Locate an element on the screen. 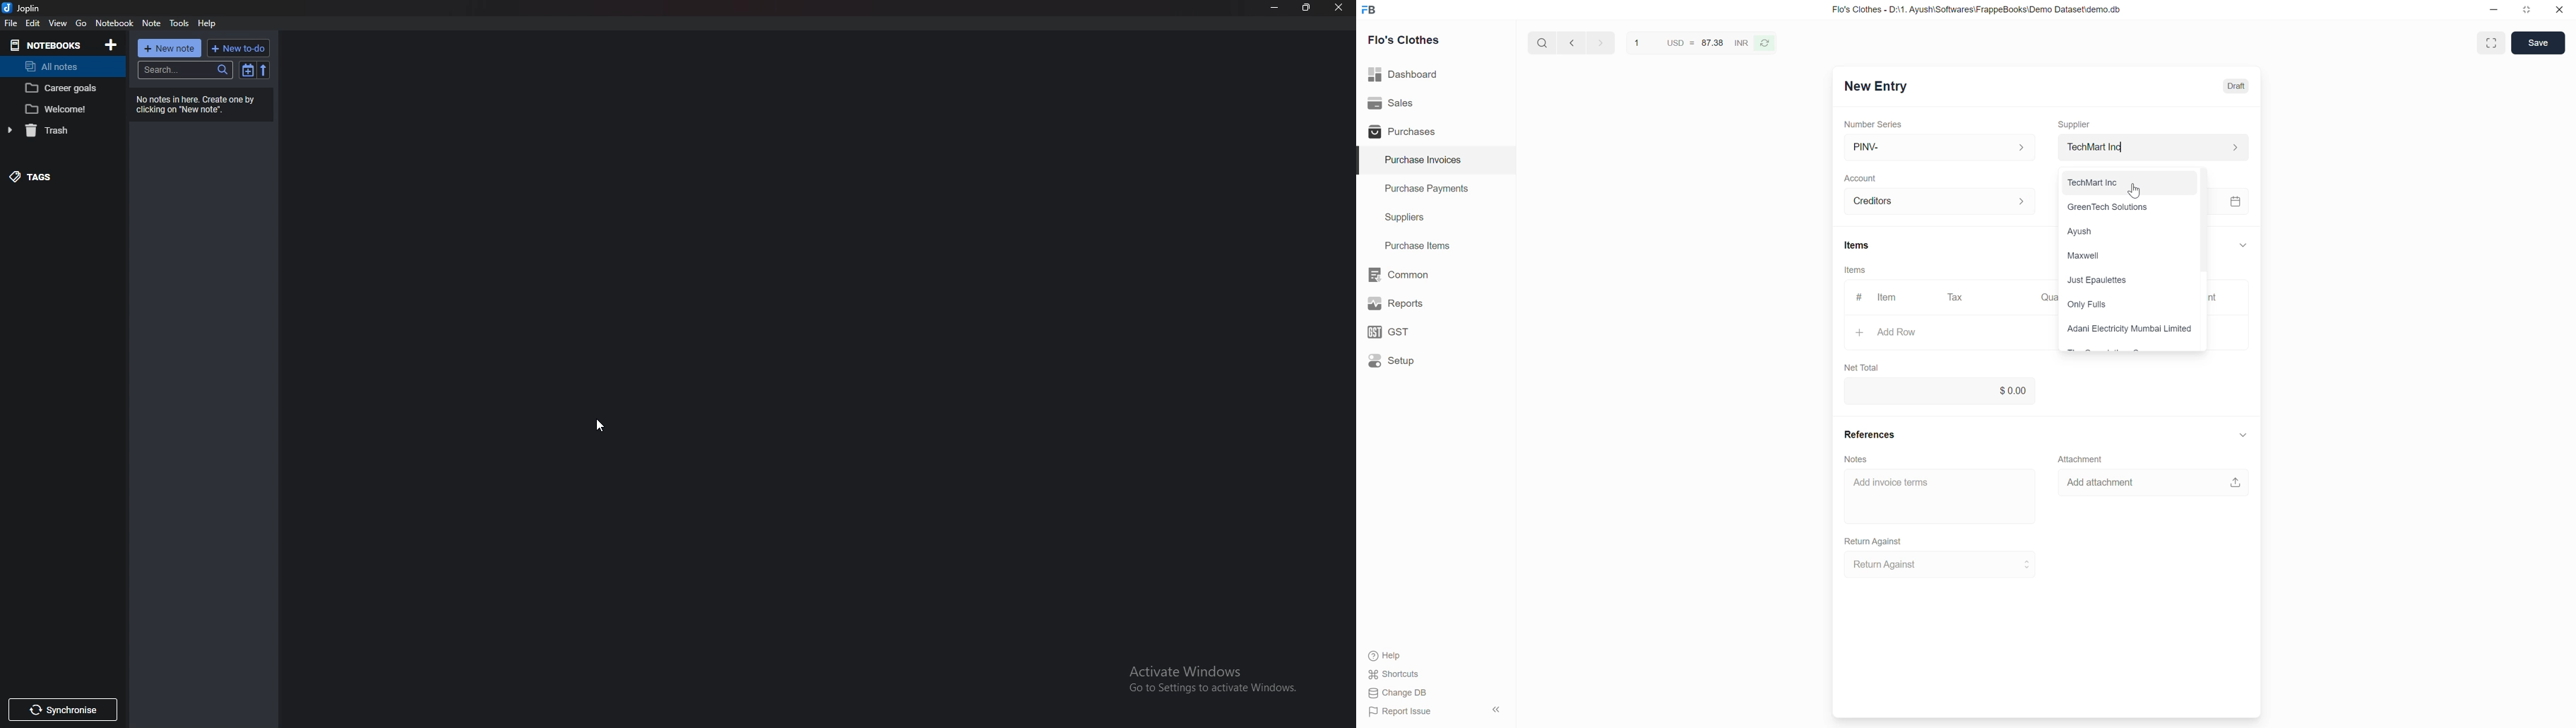 This screenshot has height=728, width=2576. Just Epaulettes is located at coordinates (2099, 280).